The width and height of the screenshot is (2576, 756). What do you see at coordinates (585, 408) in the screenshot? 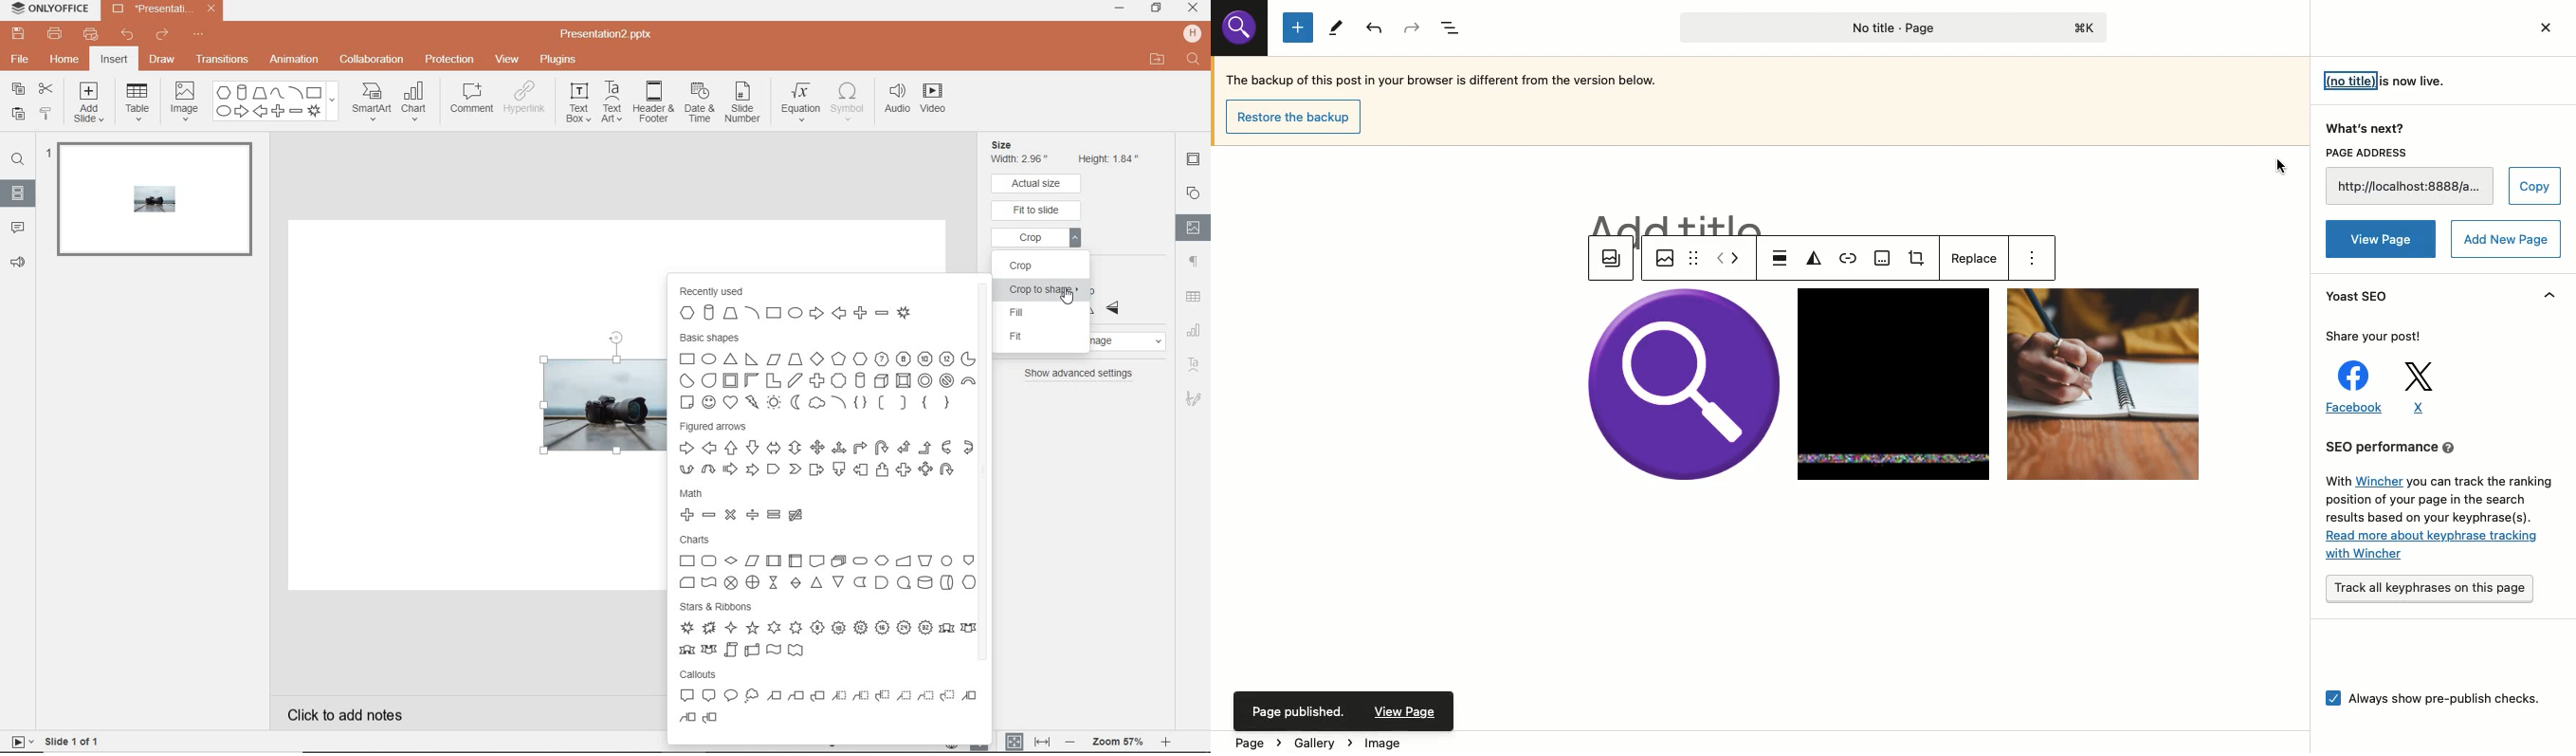
I see `Inserted Image` at bounding box center [585, 408].